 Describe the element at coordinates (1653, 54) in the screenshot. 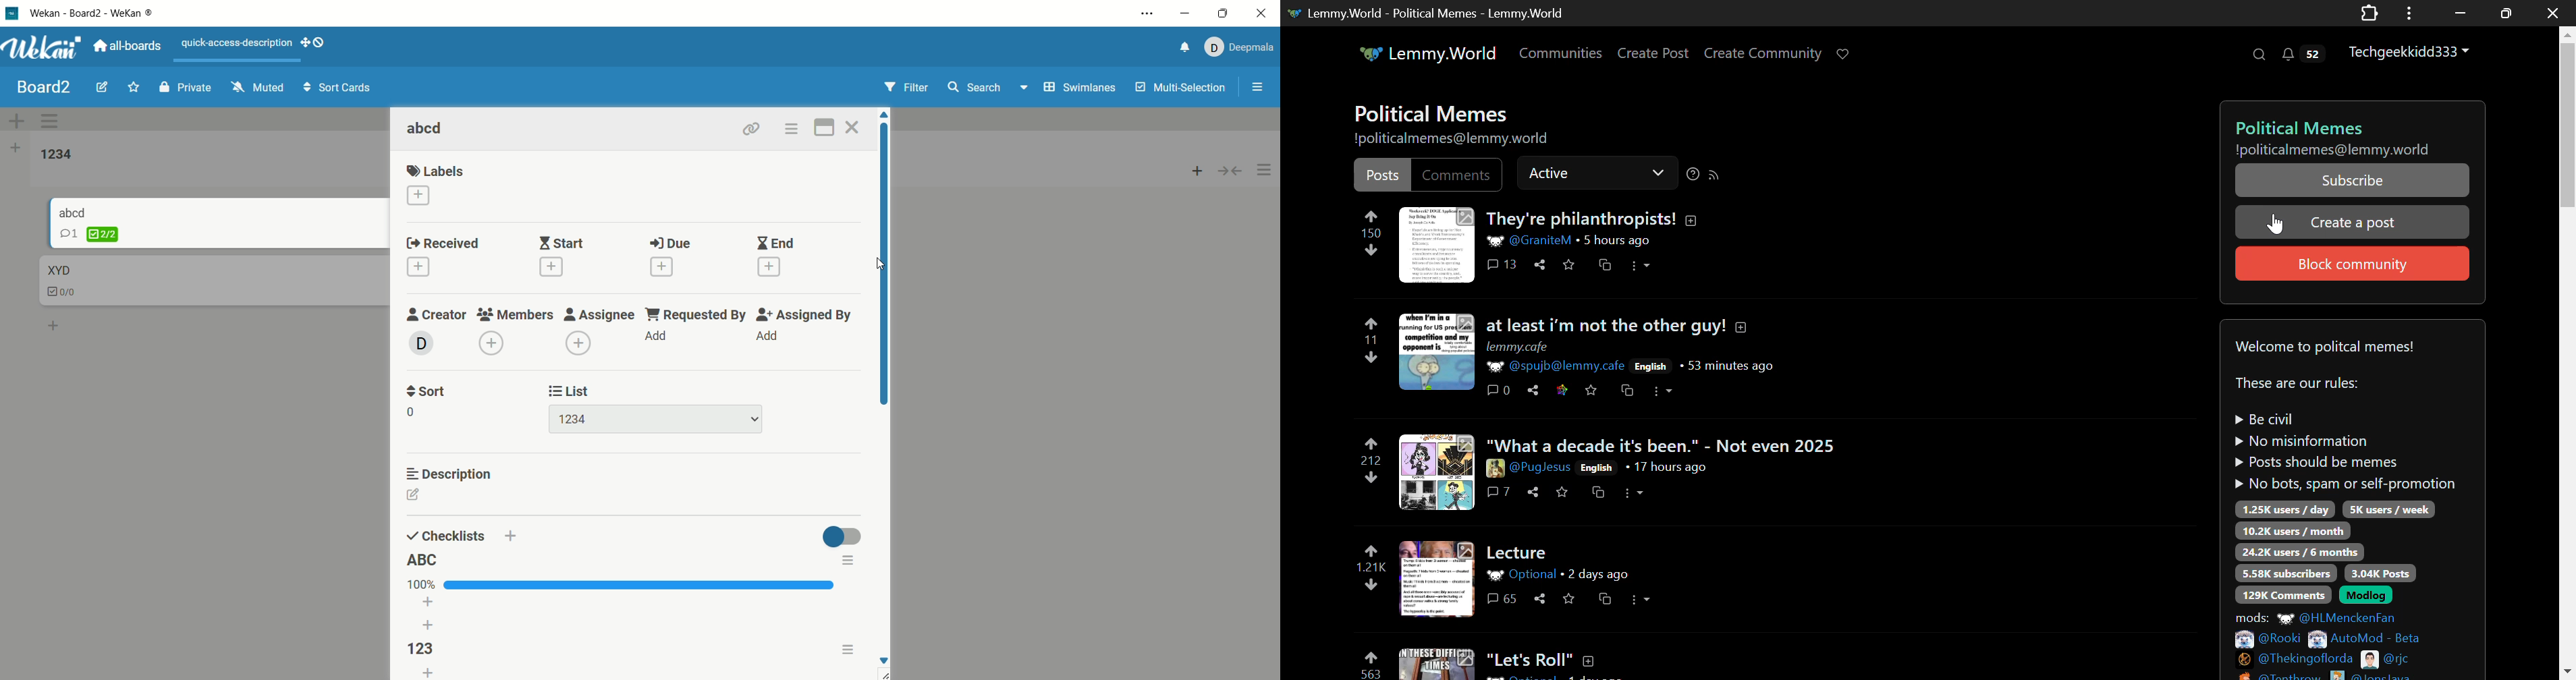

I see `Create Post Page Link` at that location.